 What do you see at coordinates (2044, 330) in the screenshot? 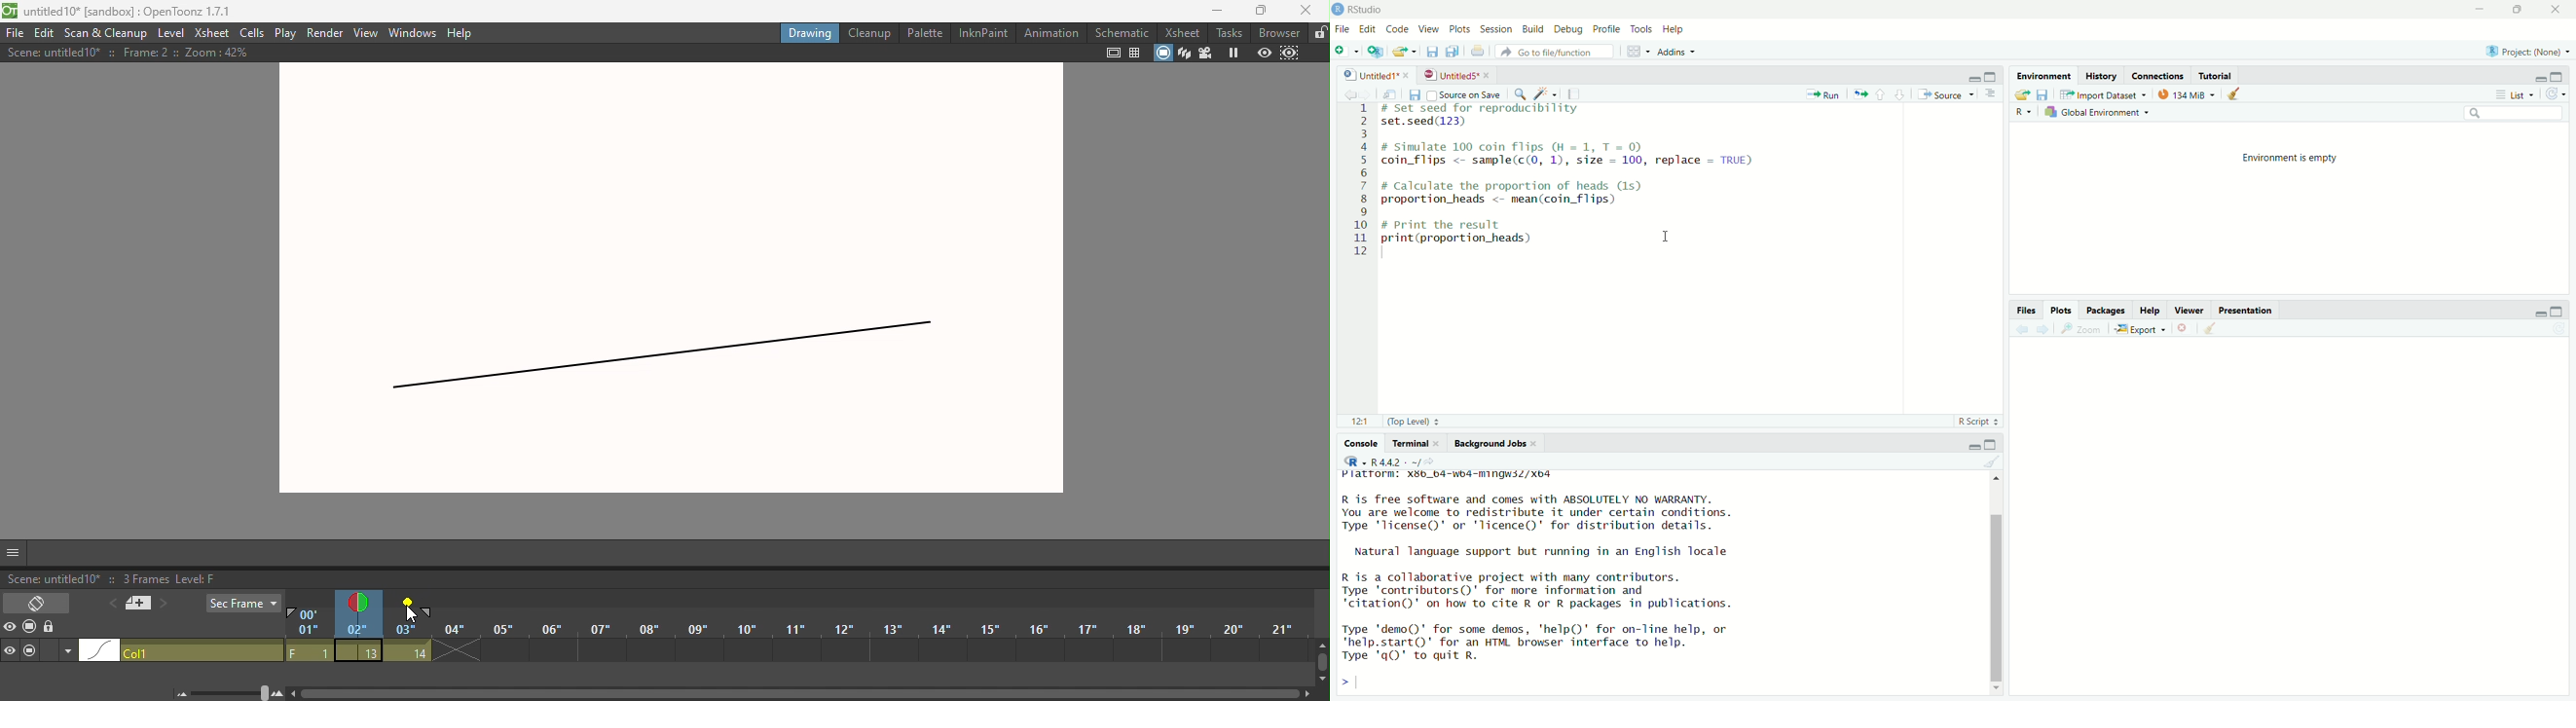
I see `next plot` at bounding box center [2044, 330].